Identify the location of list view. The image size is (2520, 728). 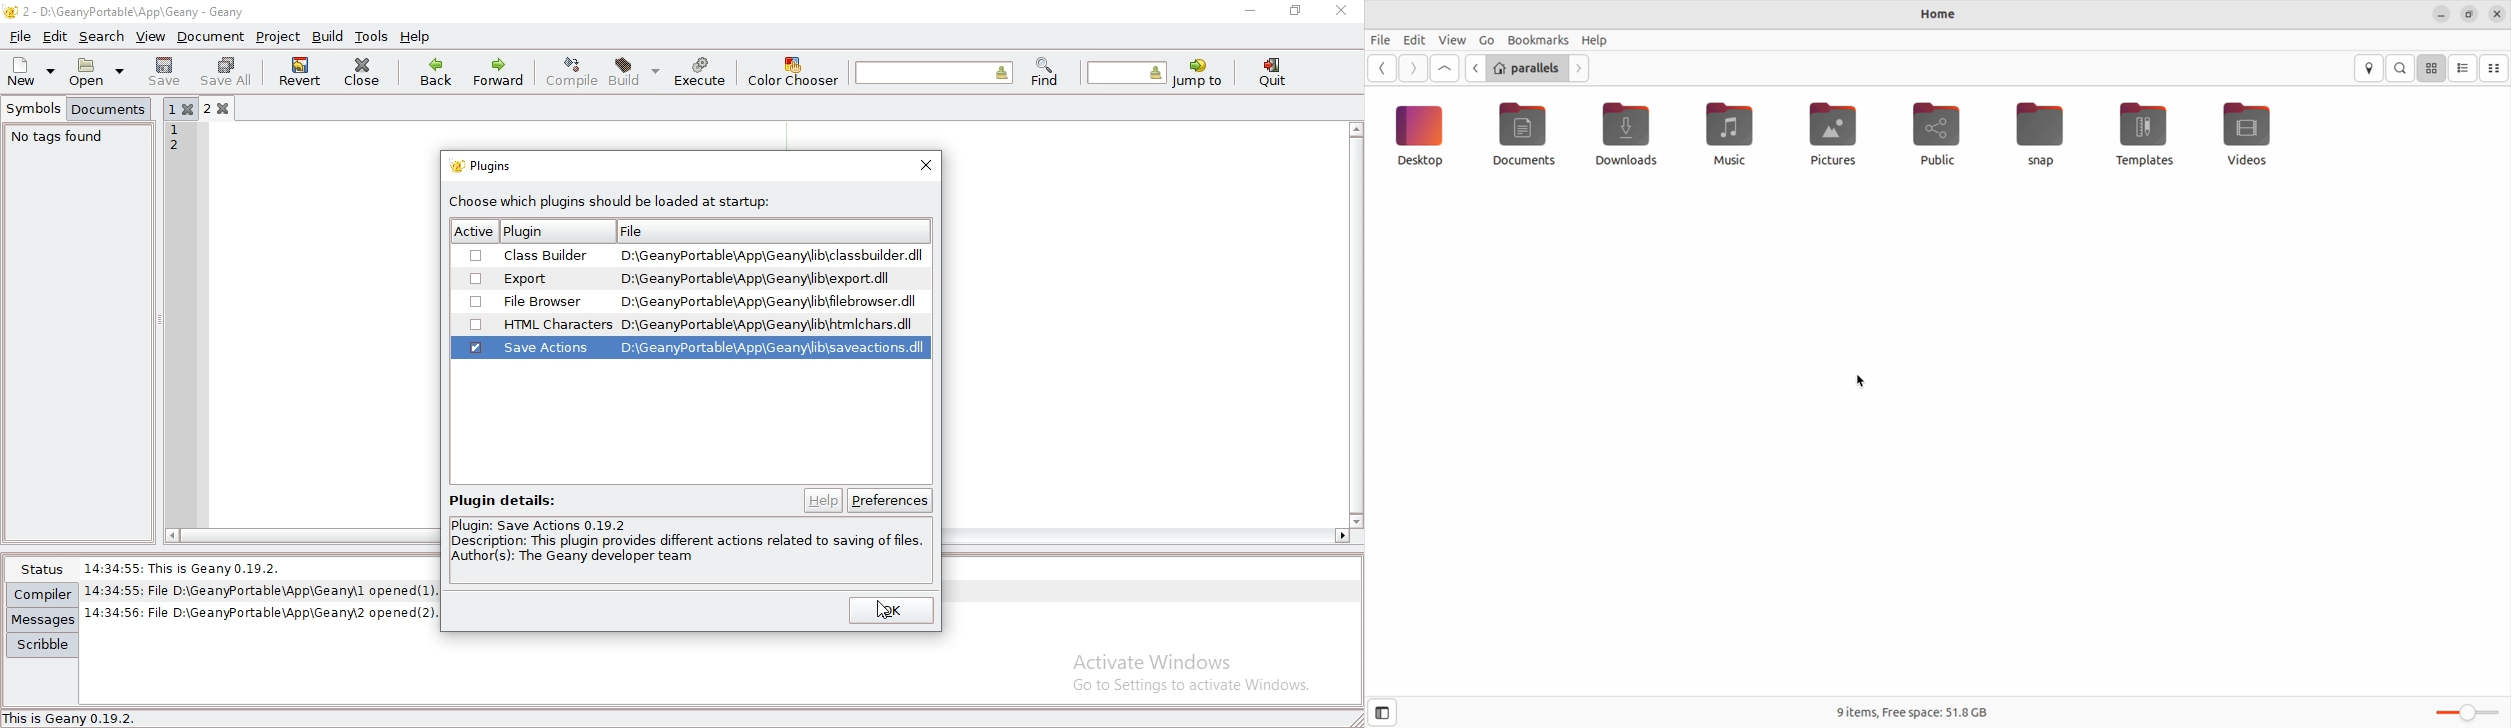
(2463, 69).